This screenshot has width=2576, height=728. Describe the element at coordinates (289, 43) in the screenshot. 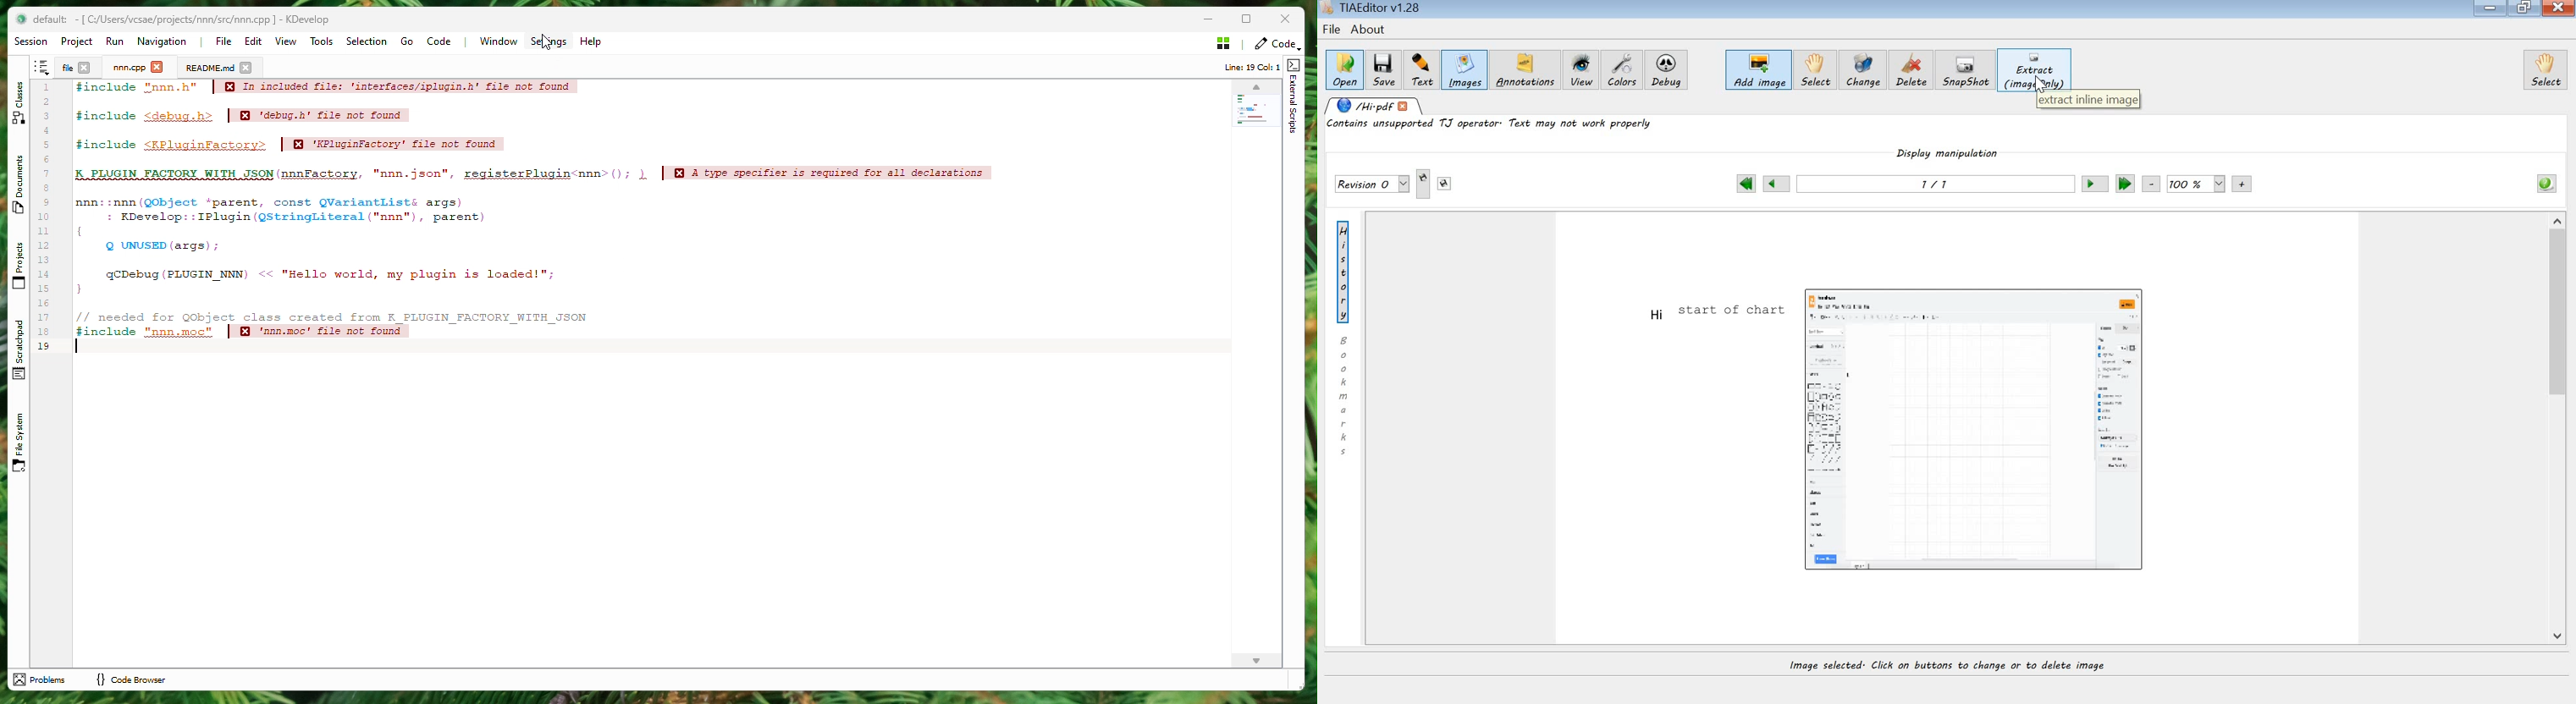

I see `View` at that location.